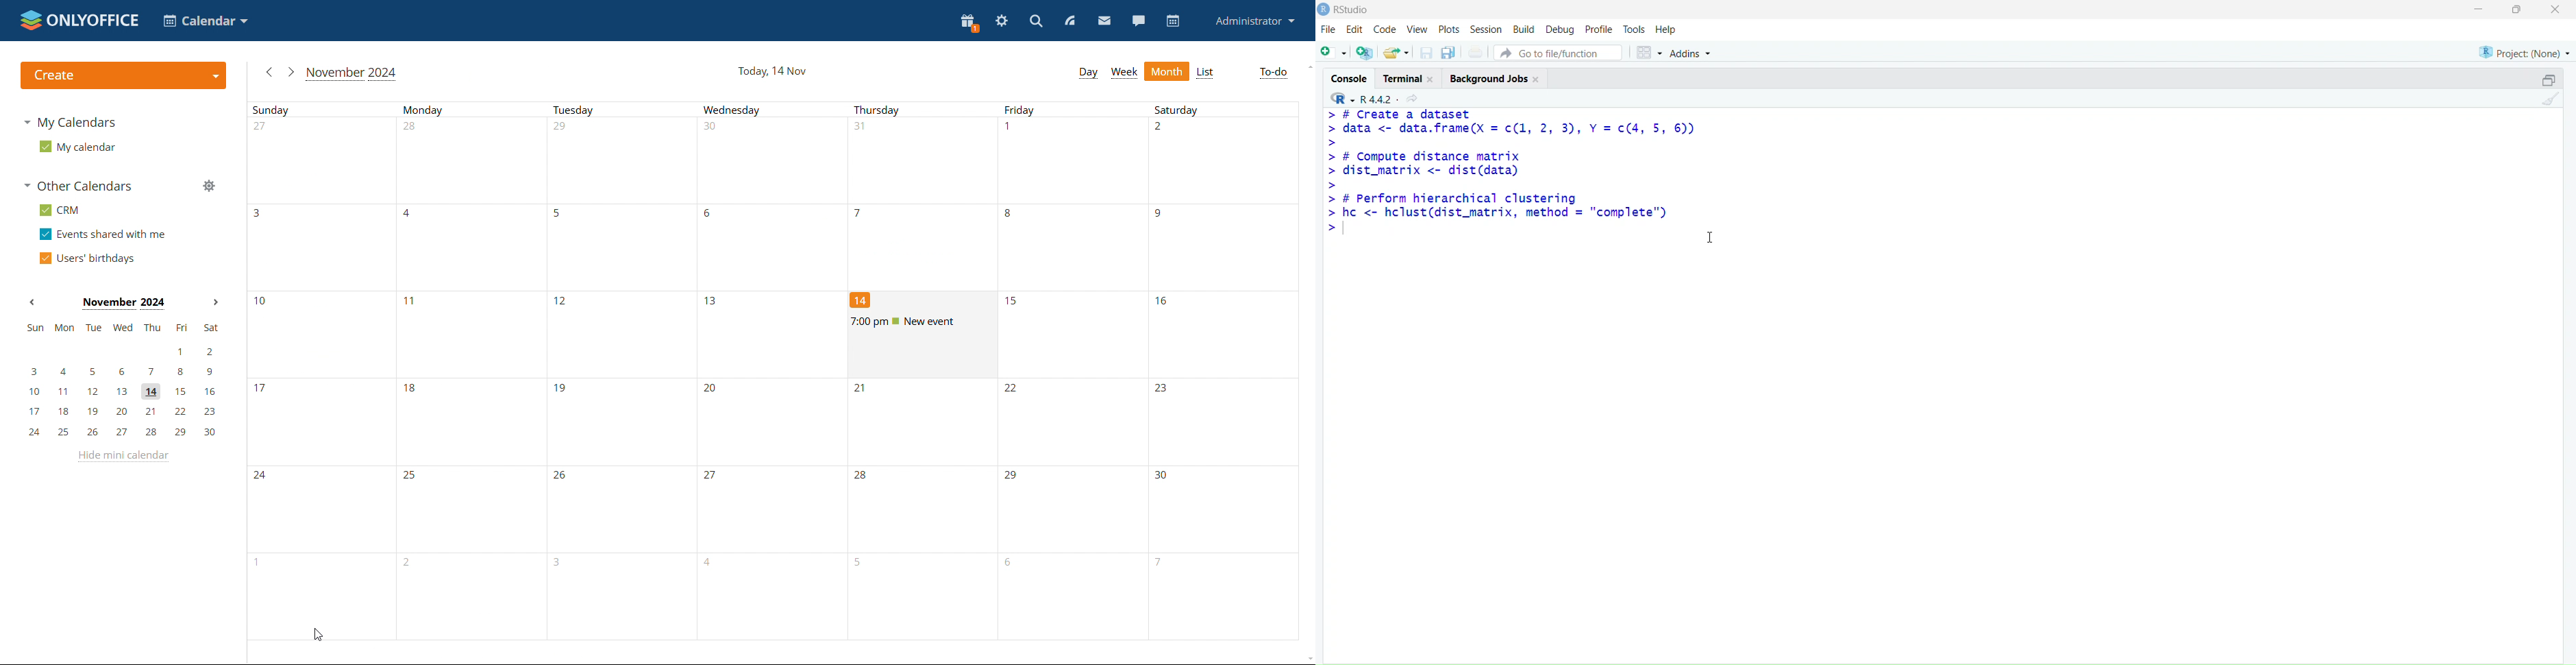  Describe the element at coordinates (2555, 13) in the screenshot. I see `Close` at that location.